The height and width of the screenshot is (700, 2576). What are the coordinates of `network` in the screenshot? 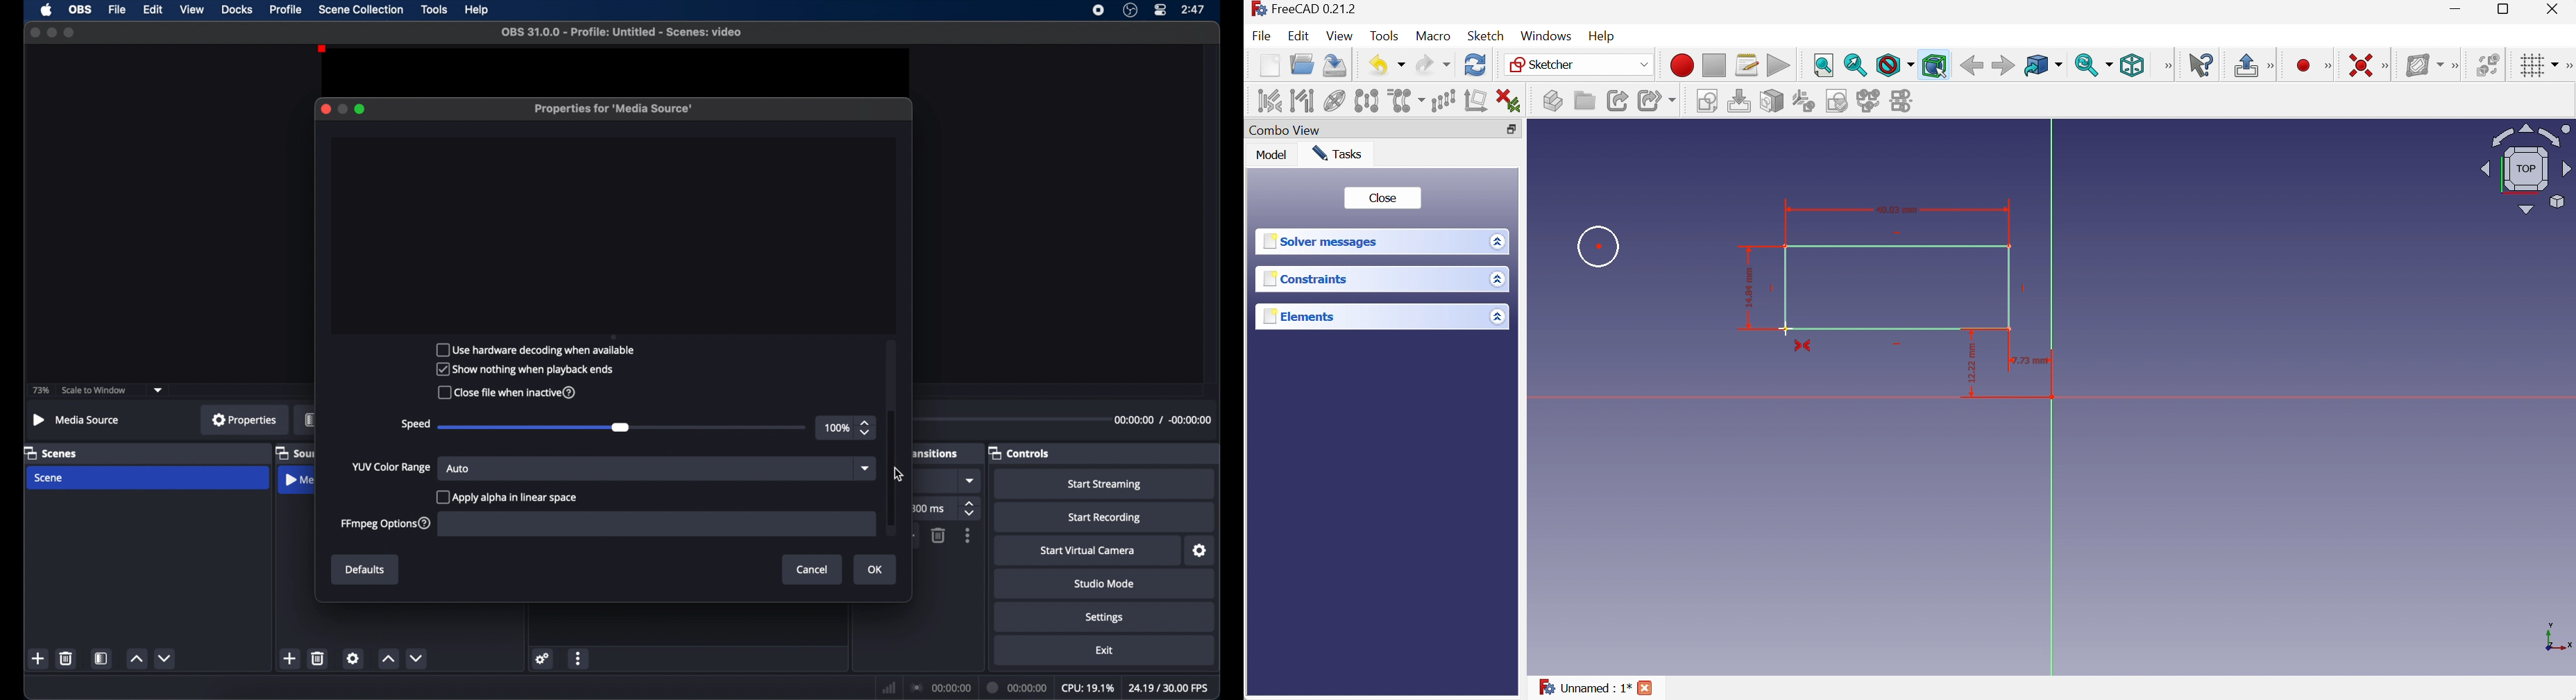 It's located at (889, 688).